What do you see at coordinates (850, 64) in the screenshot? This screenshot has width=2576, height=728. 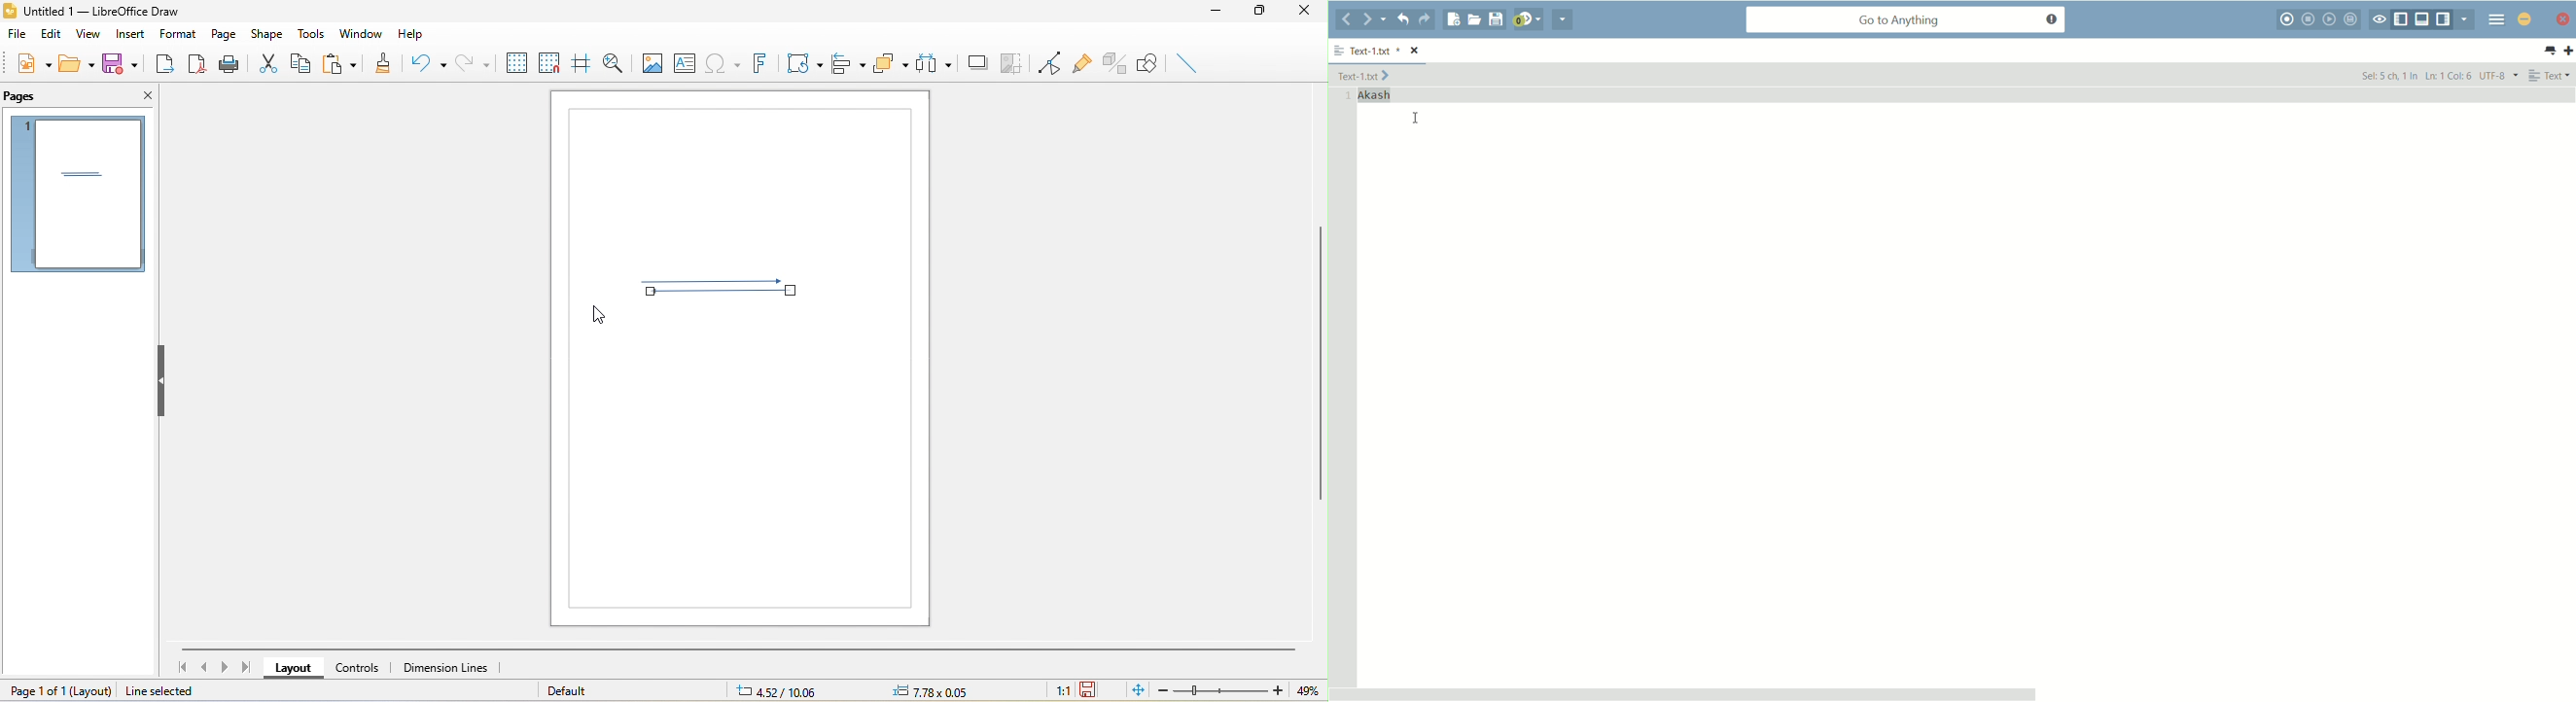 I see `align objects` at bounding box center [850, 64].